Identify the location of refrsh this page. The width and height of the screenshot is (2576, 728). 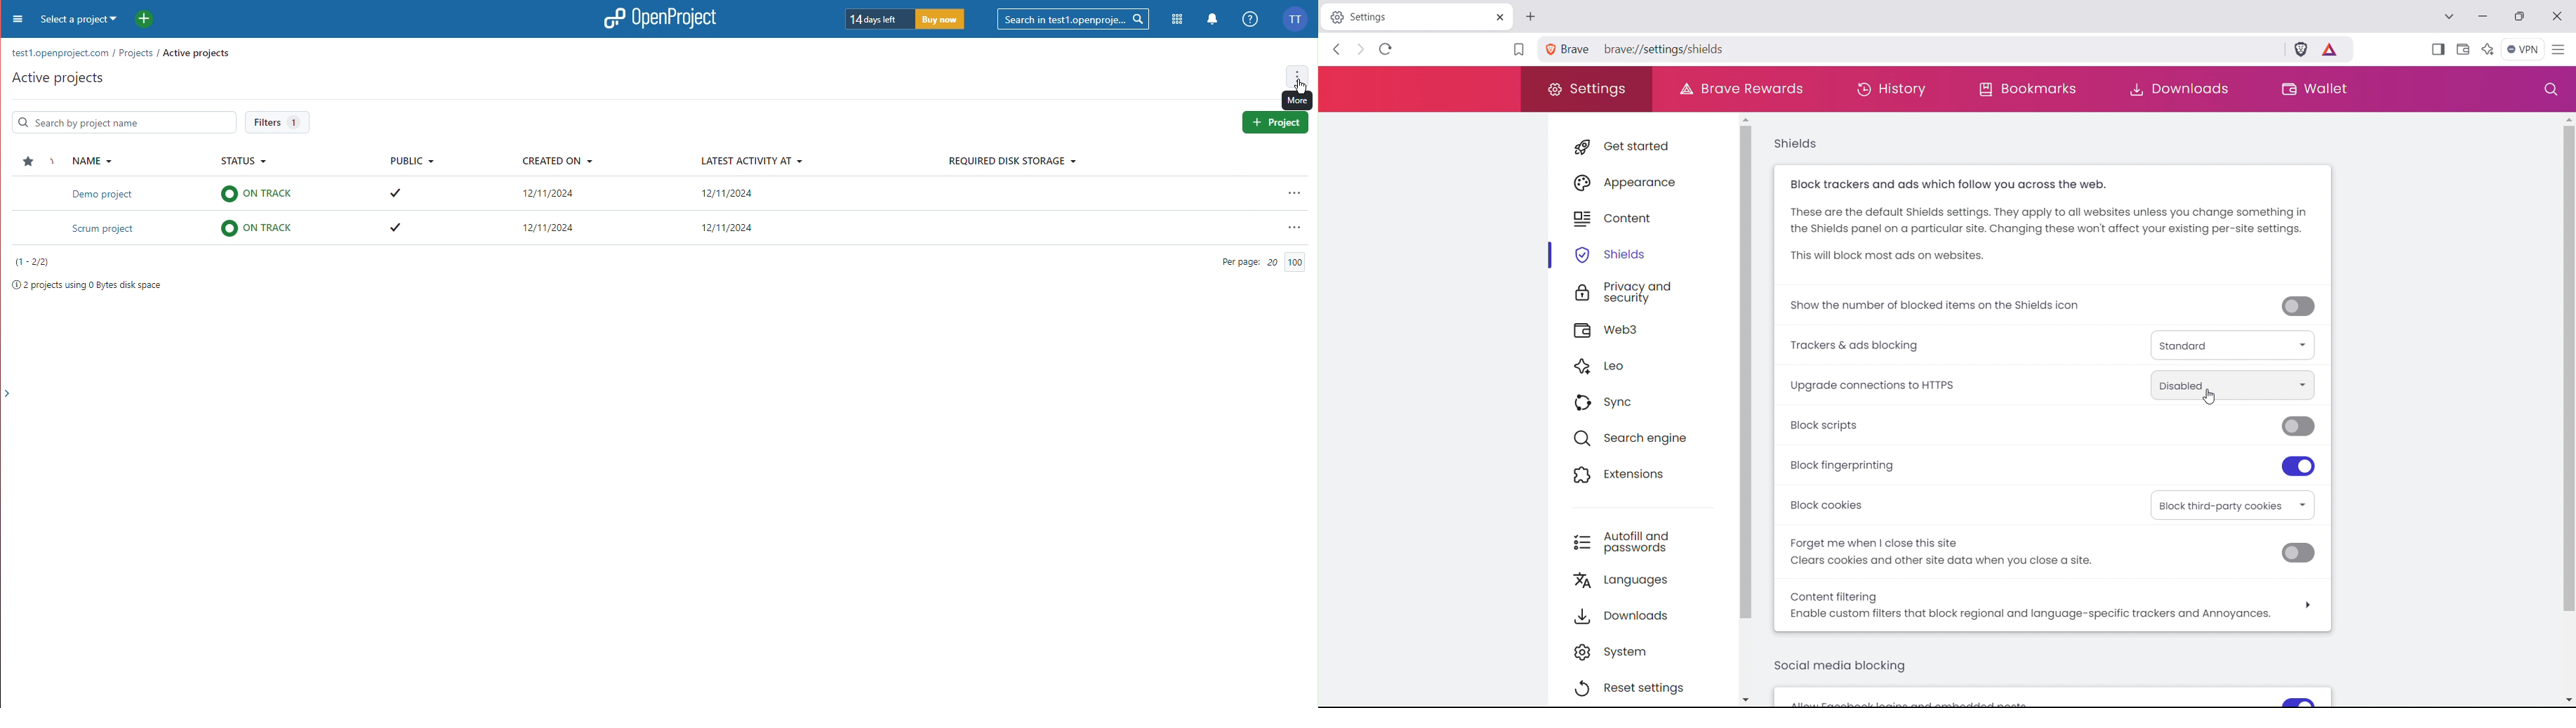
(1385, 49).